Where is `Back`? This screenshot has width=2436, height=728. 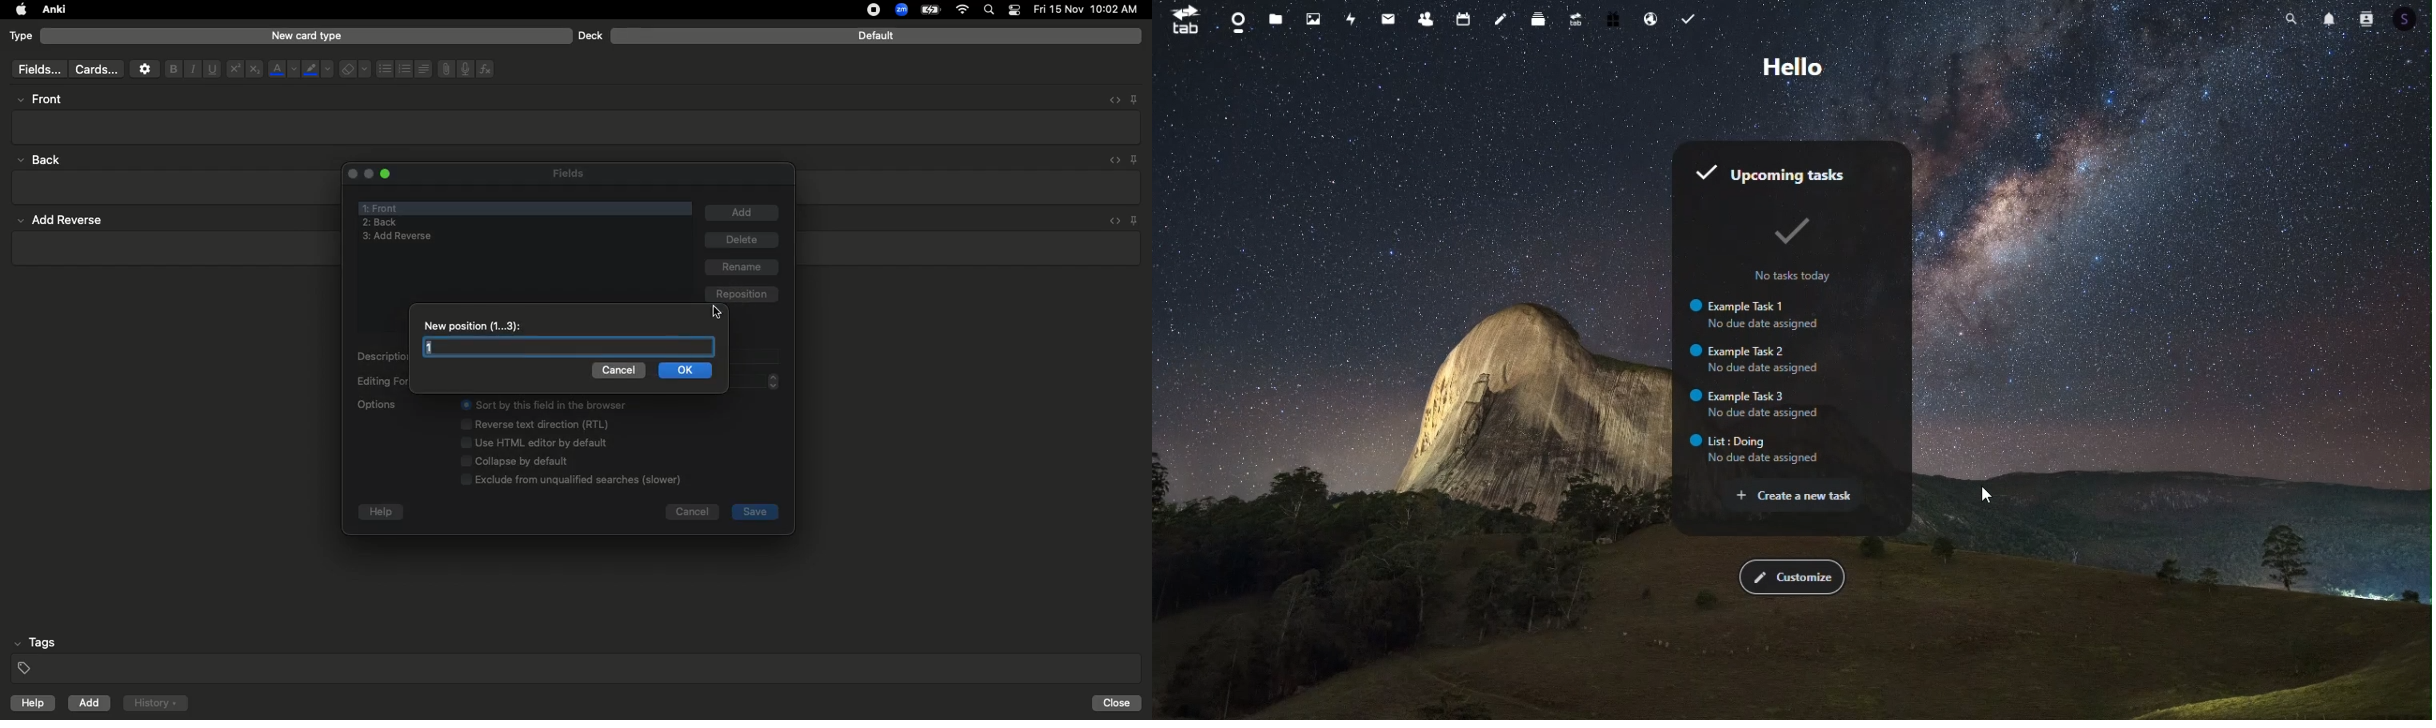 Back is located at coordinates (380, 223).